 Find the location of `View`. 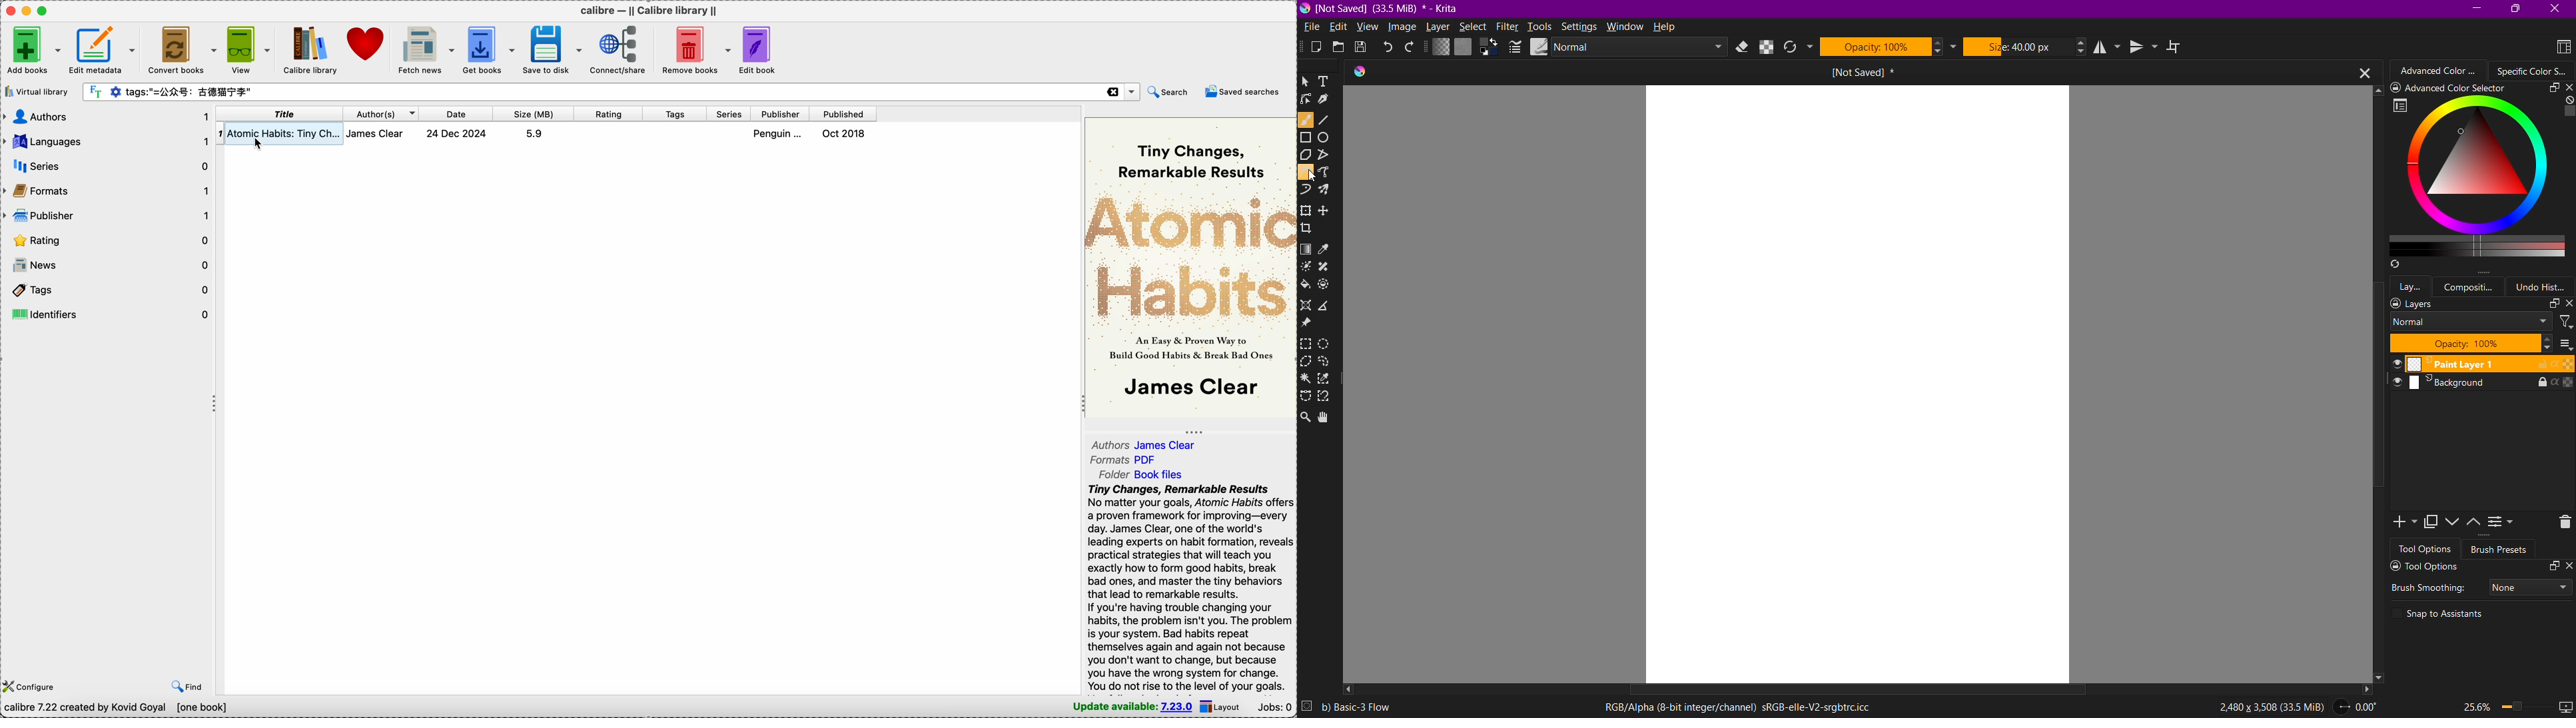

View is located at coordinates (1368, 28).